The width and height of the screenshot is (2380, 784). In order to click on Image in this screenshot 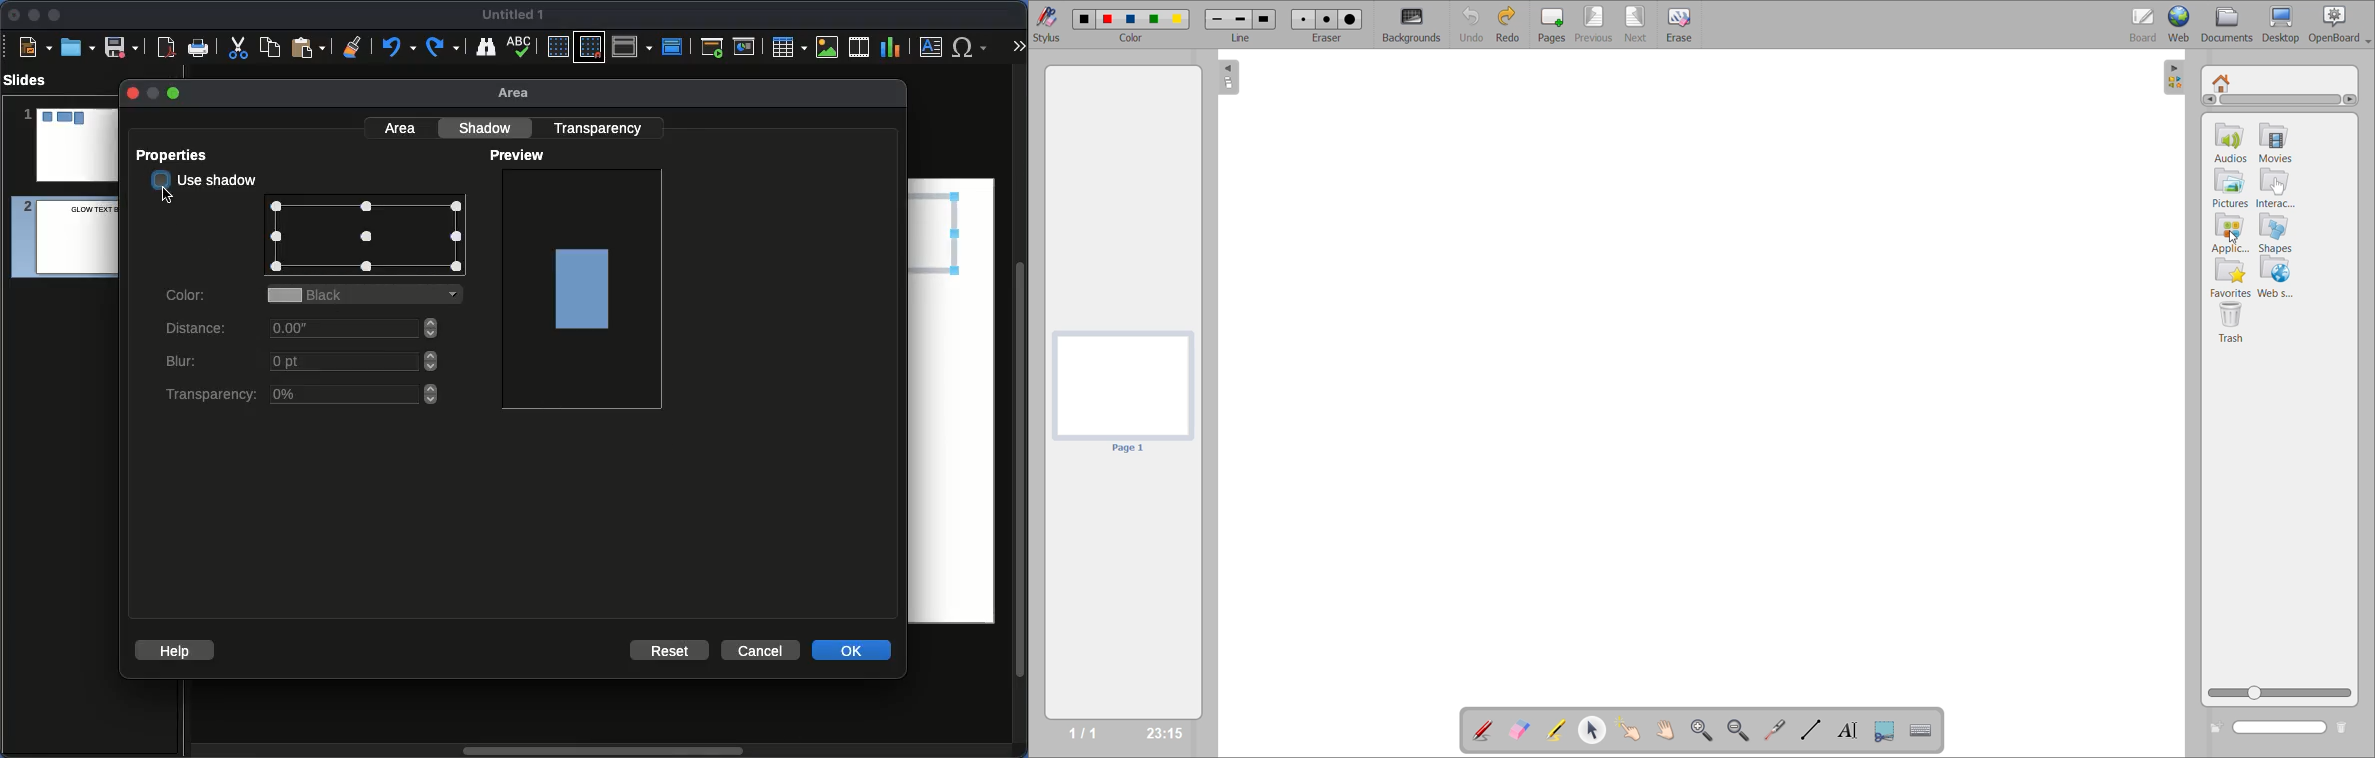, I will do `click(584, 287)`.